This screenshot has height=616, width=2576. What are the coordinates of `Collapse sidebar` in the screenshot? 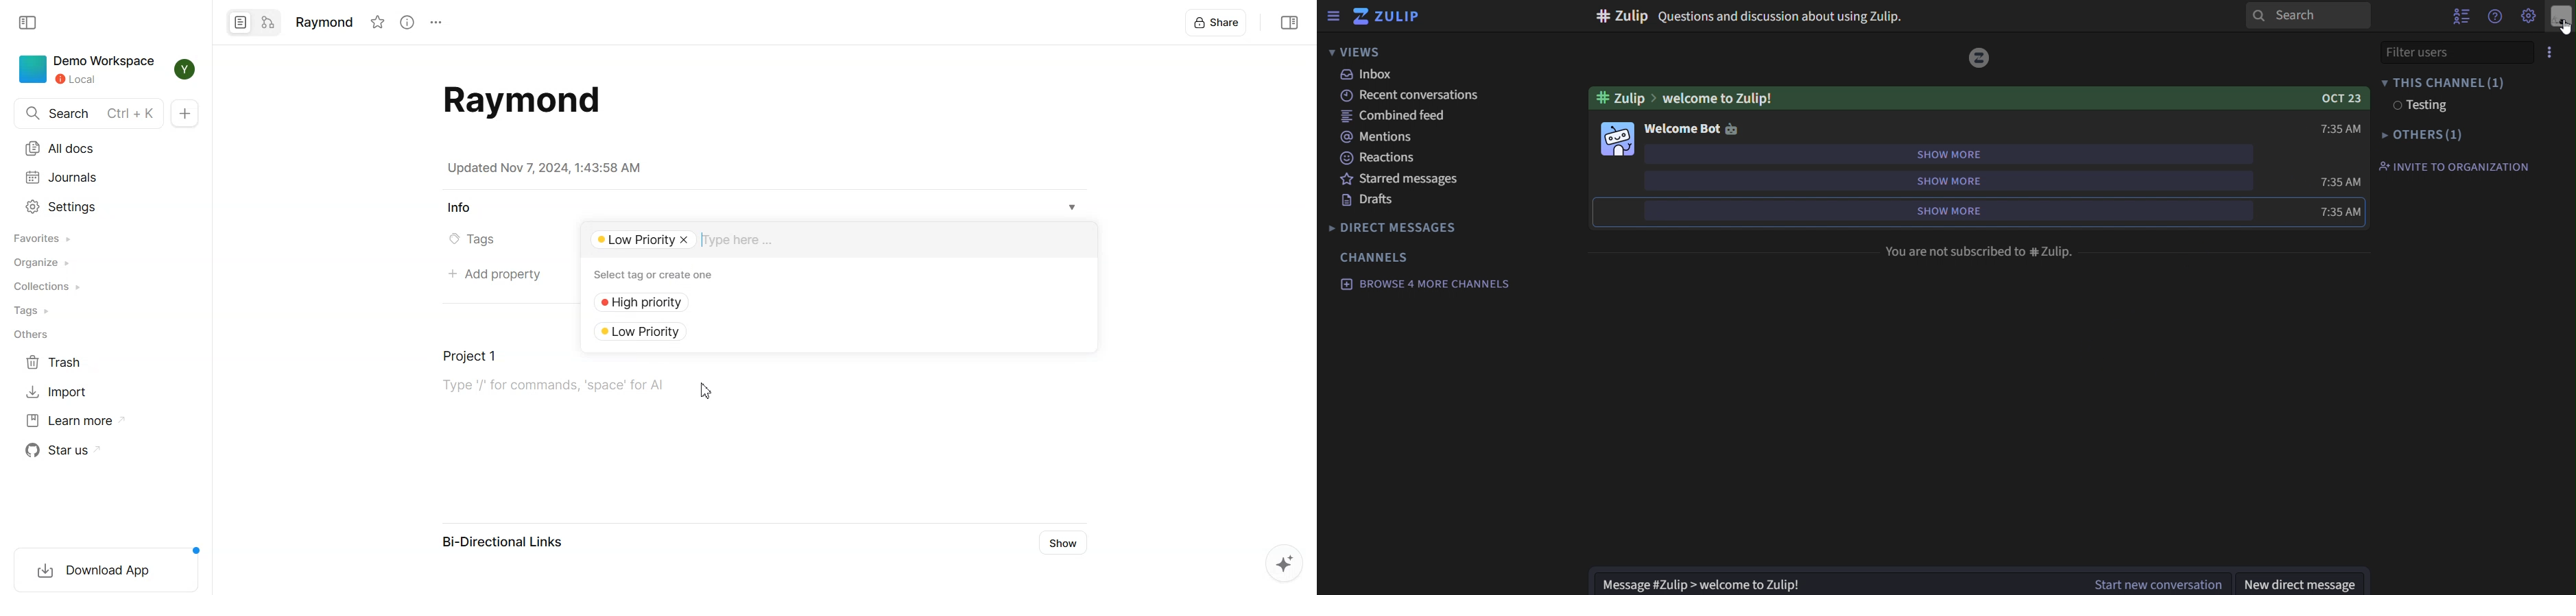 It's located at (1287, 22).